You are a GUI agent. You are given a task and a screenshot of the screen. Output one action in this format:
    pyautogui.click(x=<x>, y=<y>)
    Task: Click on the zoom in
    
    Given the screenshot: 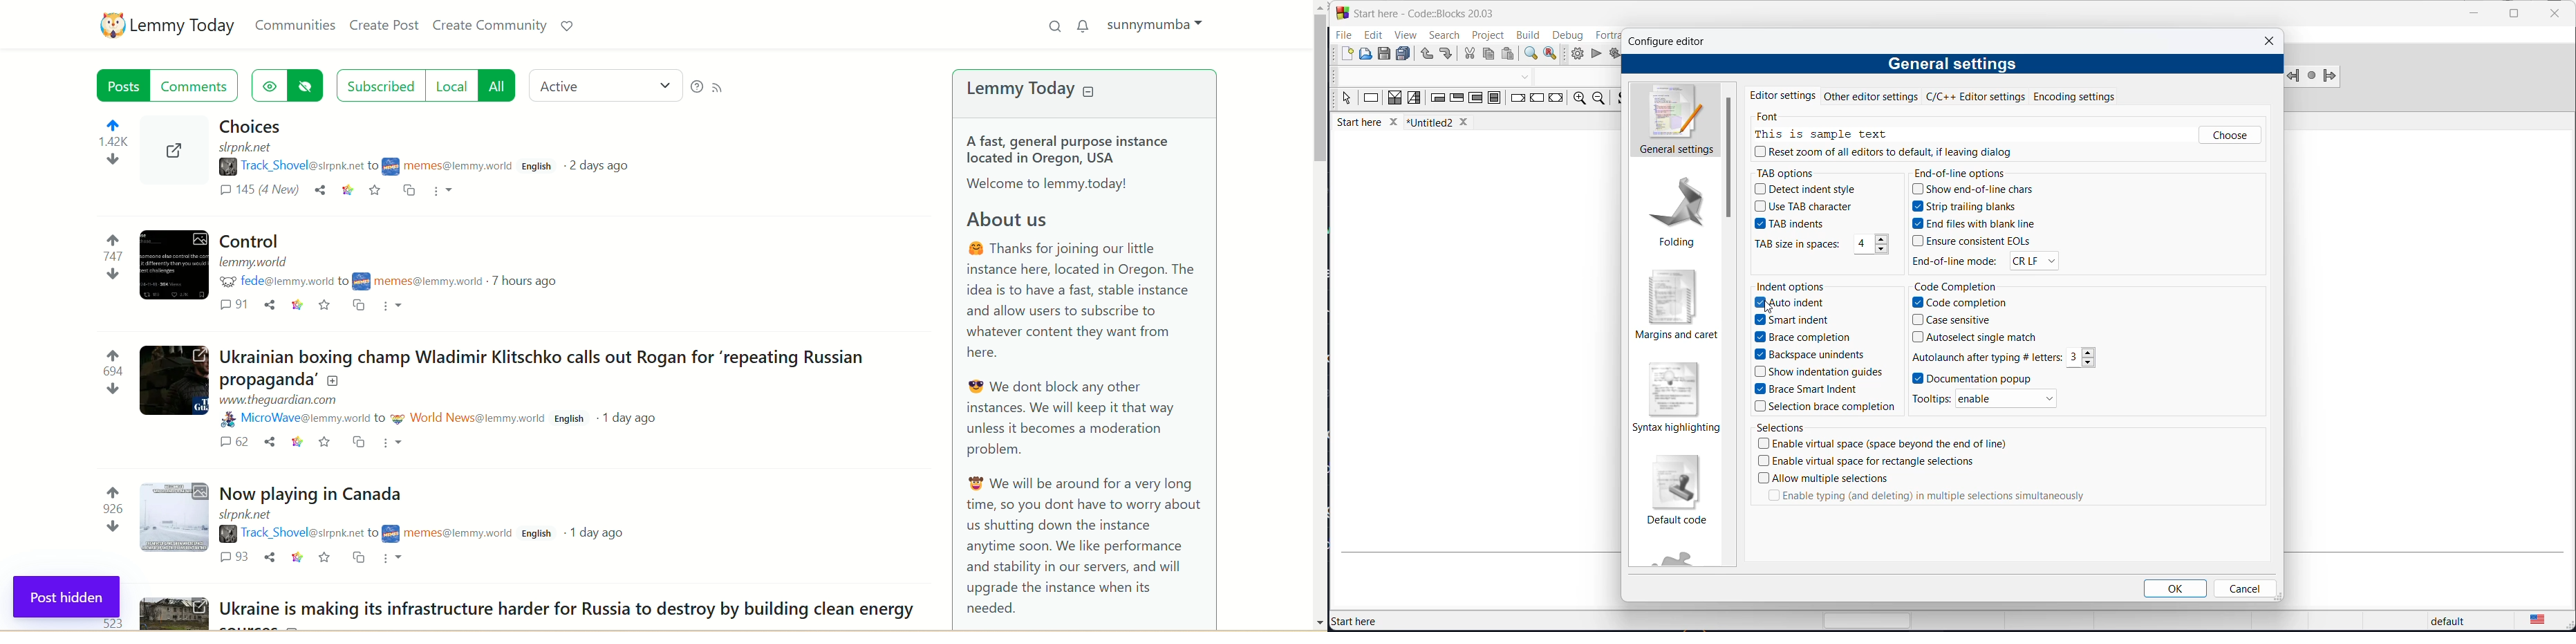 What is the action you would take?
    pyautogui.click(x=1578, y=100)
    